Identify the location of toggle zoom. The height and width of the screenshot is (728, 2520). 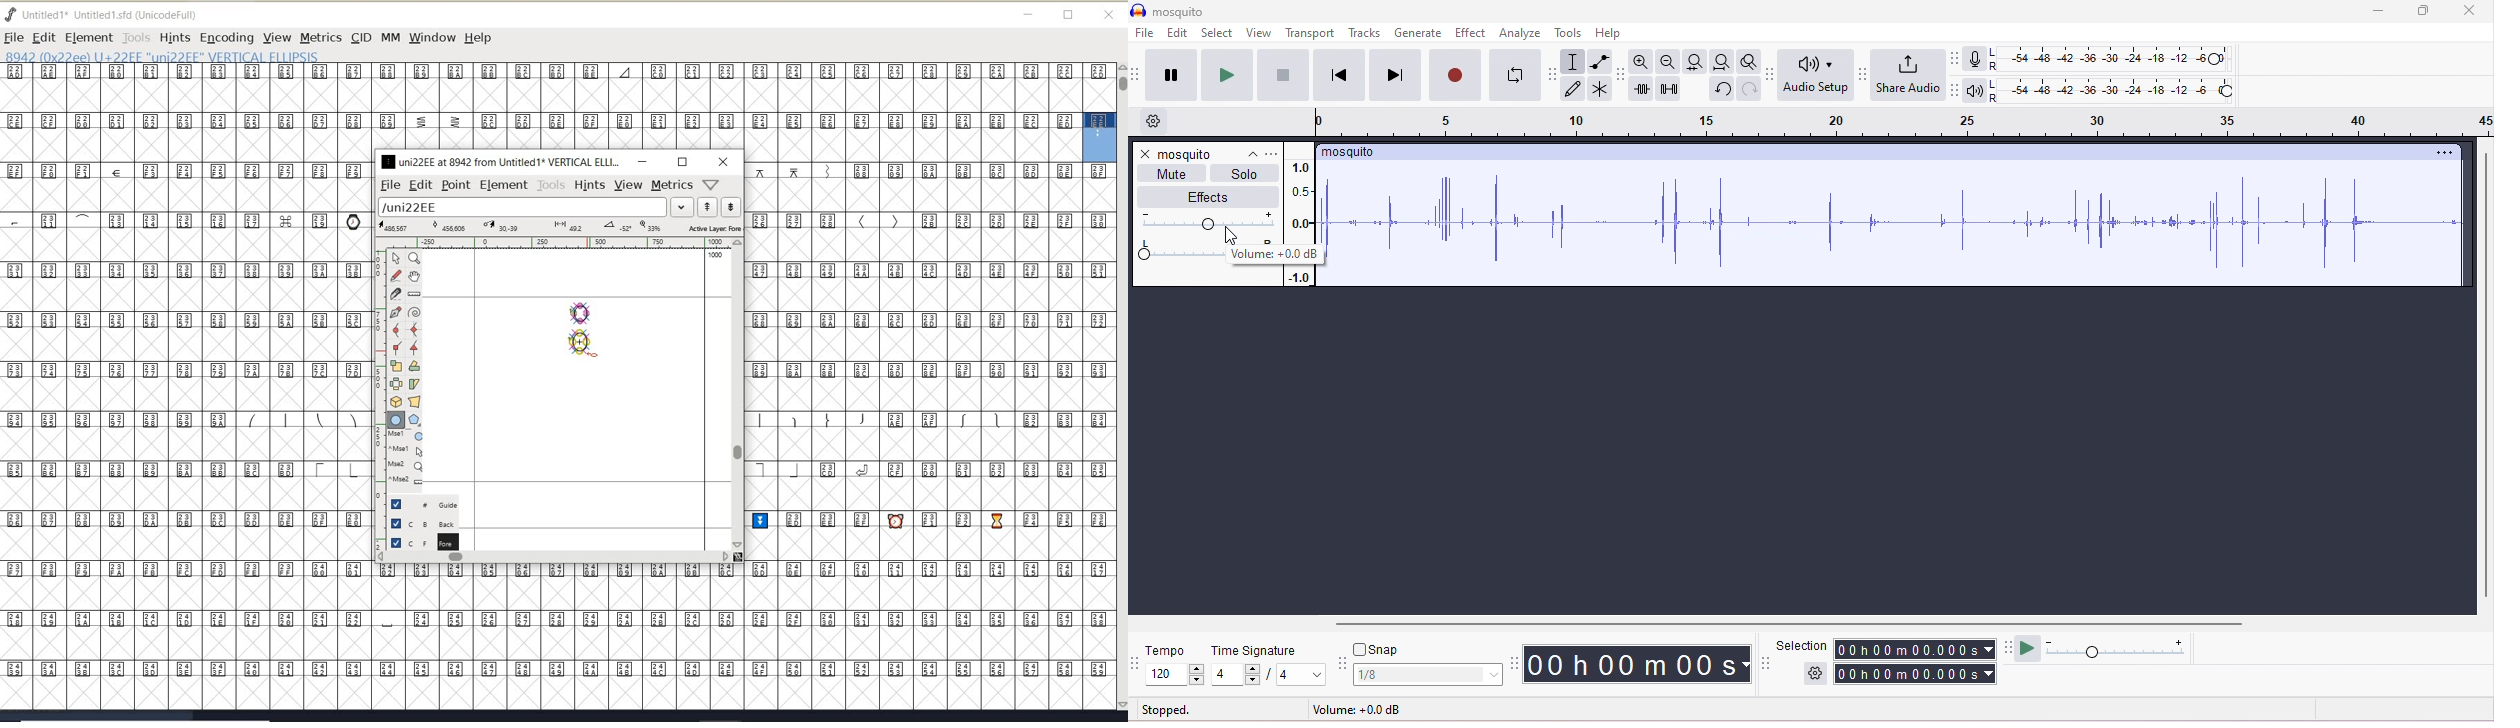
(1750, 63).